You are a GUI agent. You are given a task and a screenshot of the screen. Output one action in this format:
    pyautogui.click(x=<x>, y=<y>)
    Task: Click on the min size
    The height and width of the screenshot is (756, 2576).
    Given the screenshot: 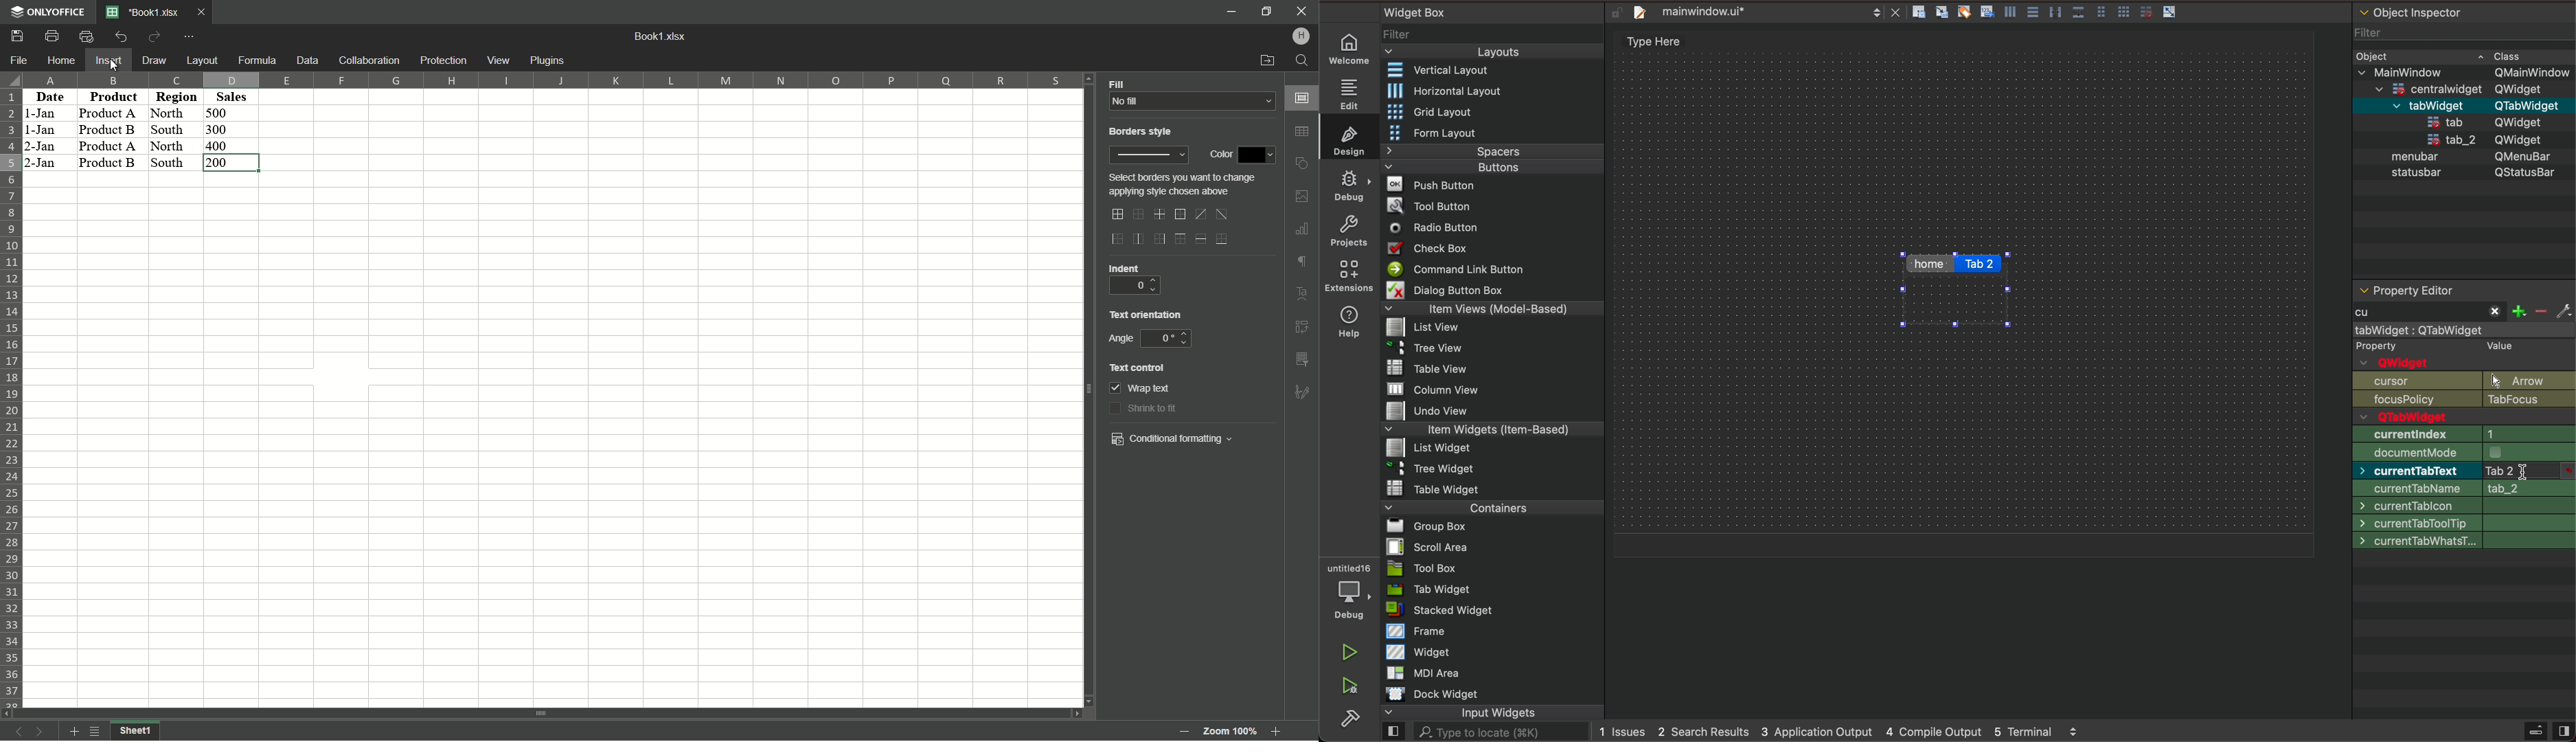 What is the action you would take?
    pyautogui.click(x=2466, y=470)
    